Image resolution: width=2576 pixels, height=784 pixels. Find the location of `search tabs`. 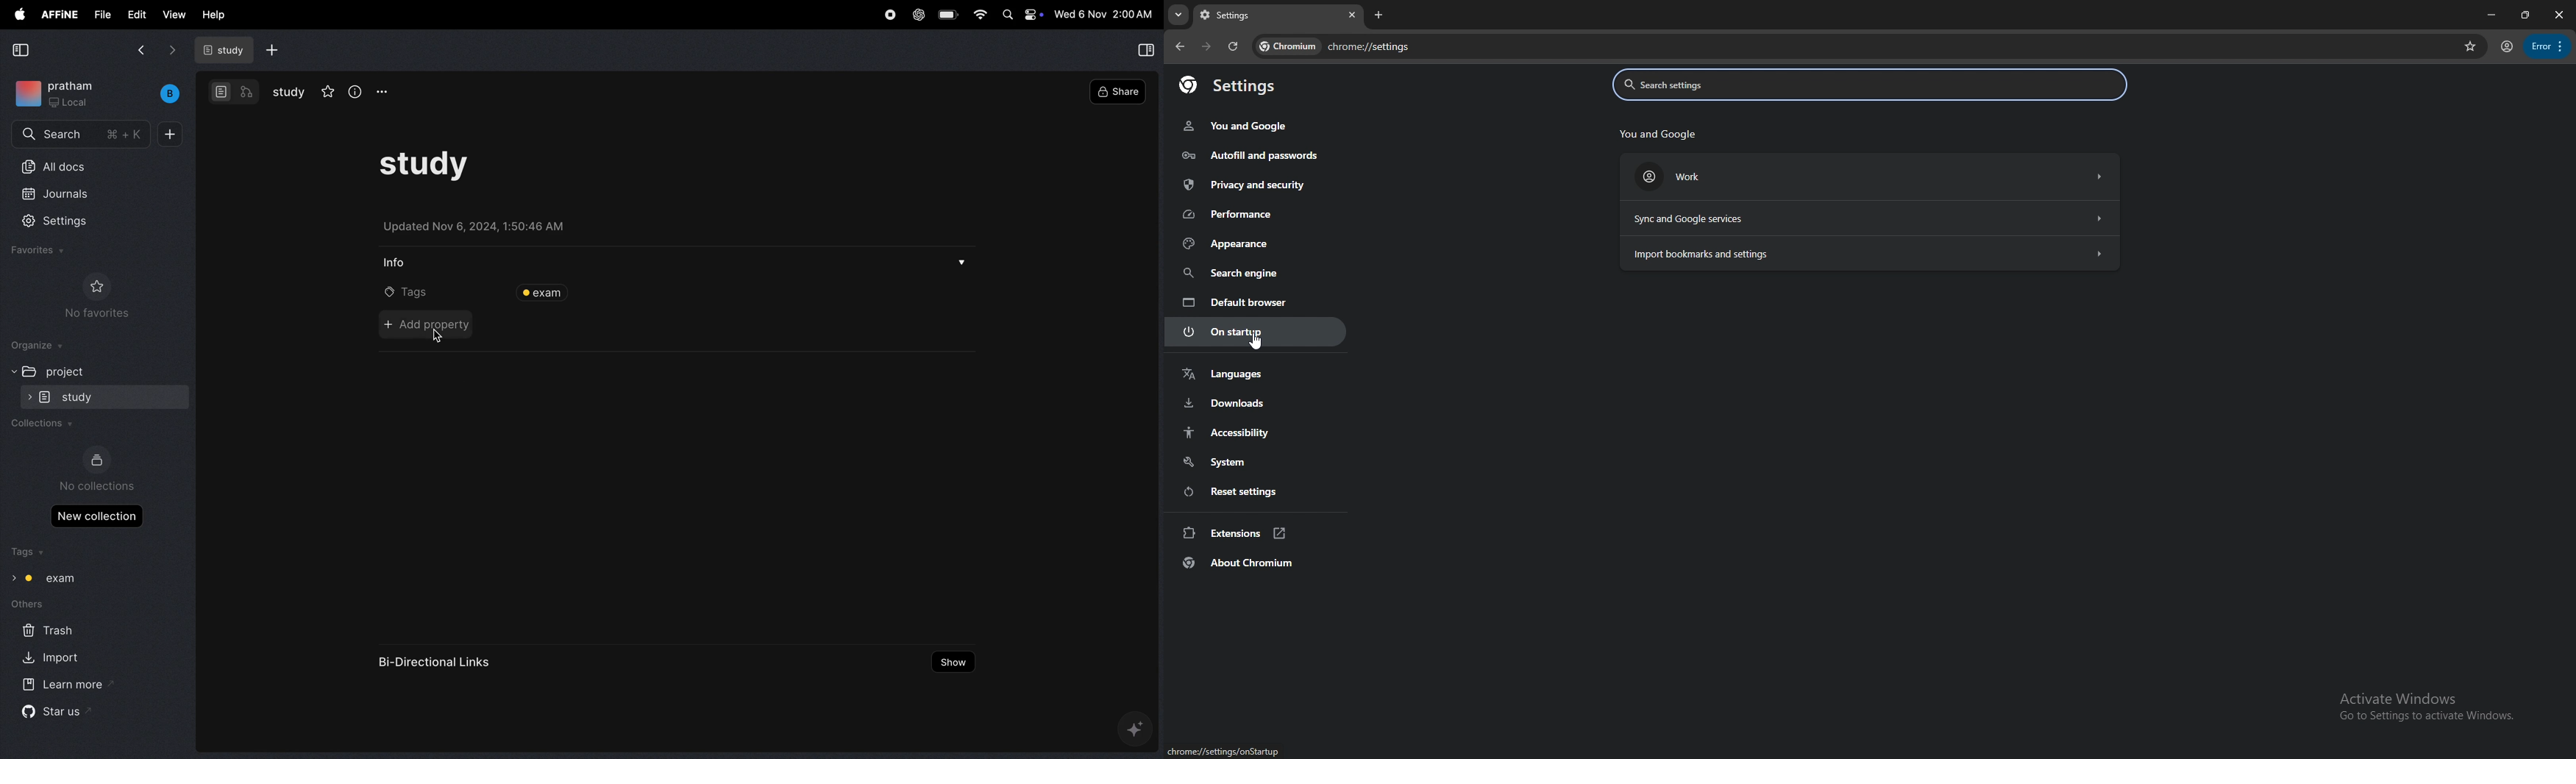

search tabs is located at coordinates (1178, 15).